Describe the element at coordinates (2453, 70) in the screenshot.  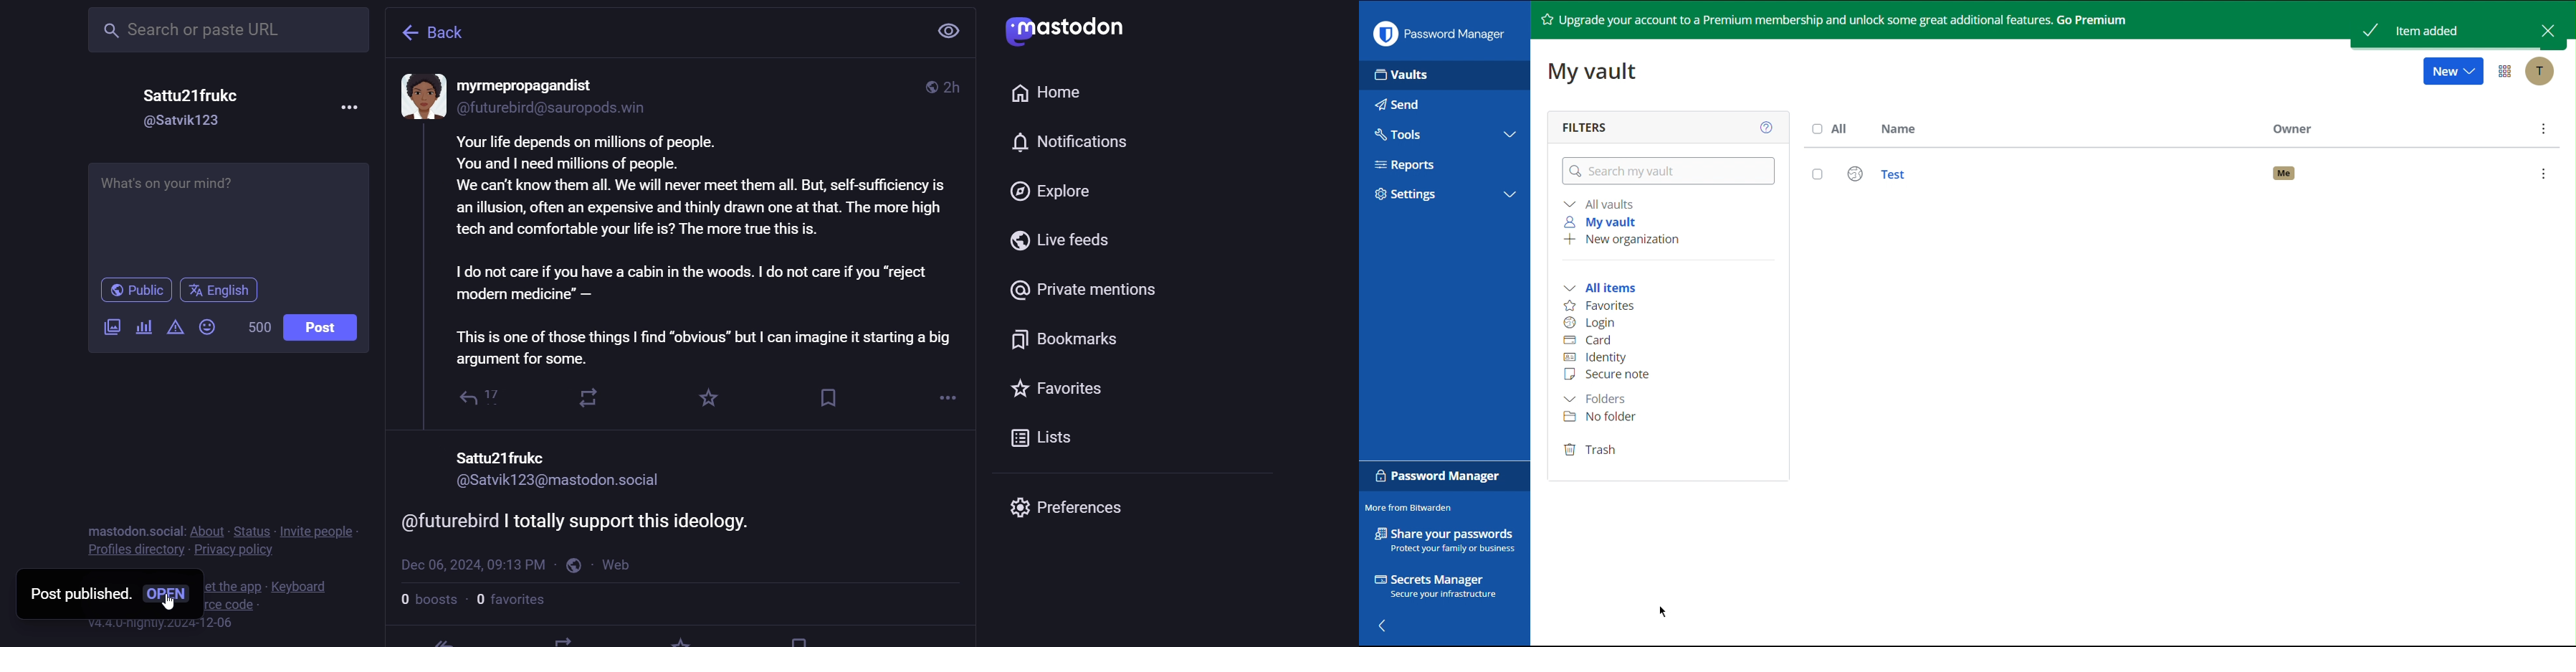
I see `New` at that location.